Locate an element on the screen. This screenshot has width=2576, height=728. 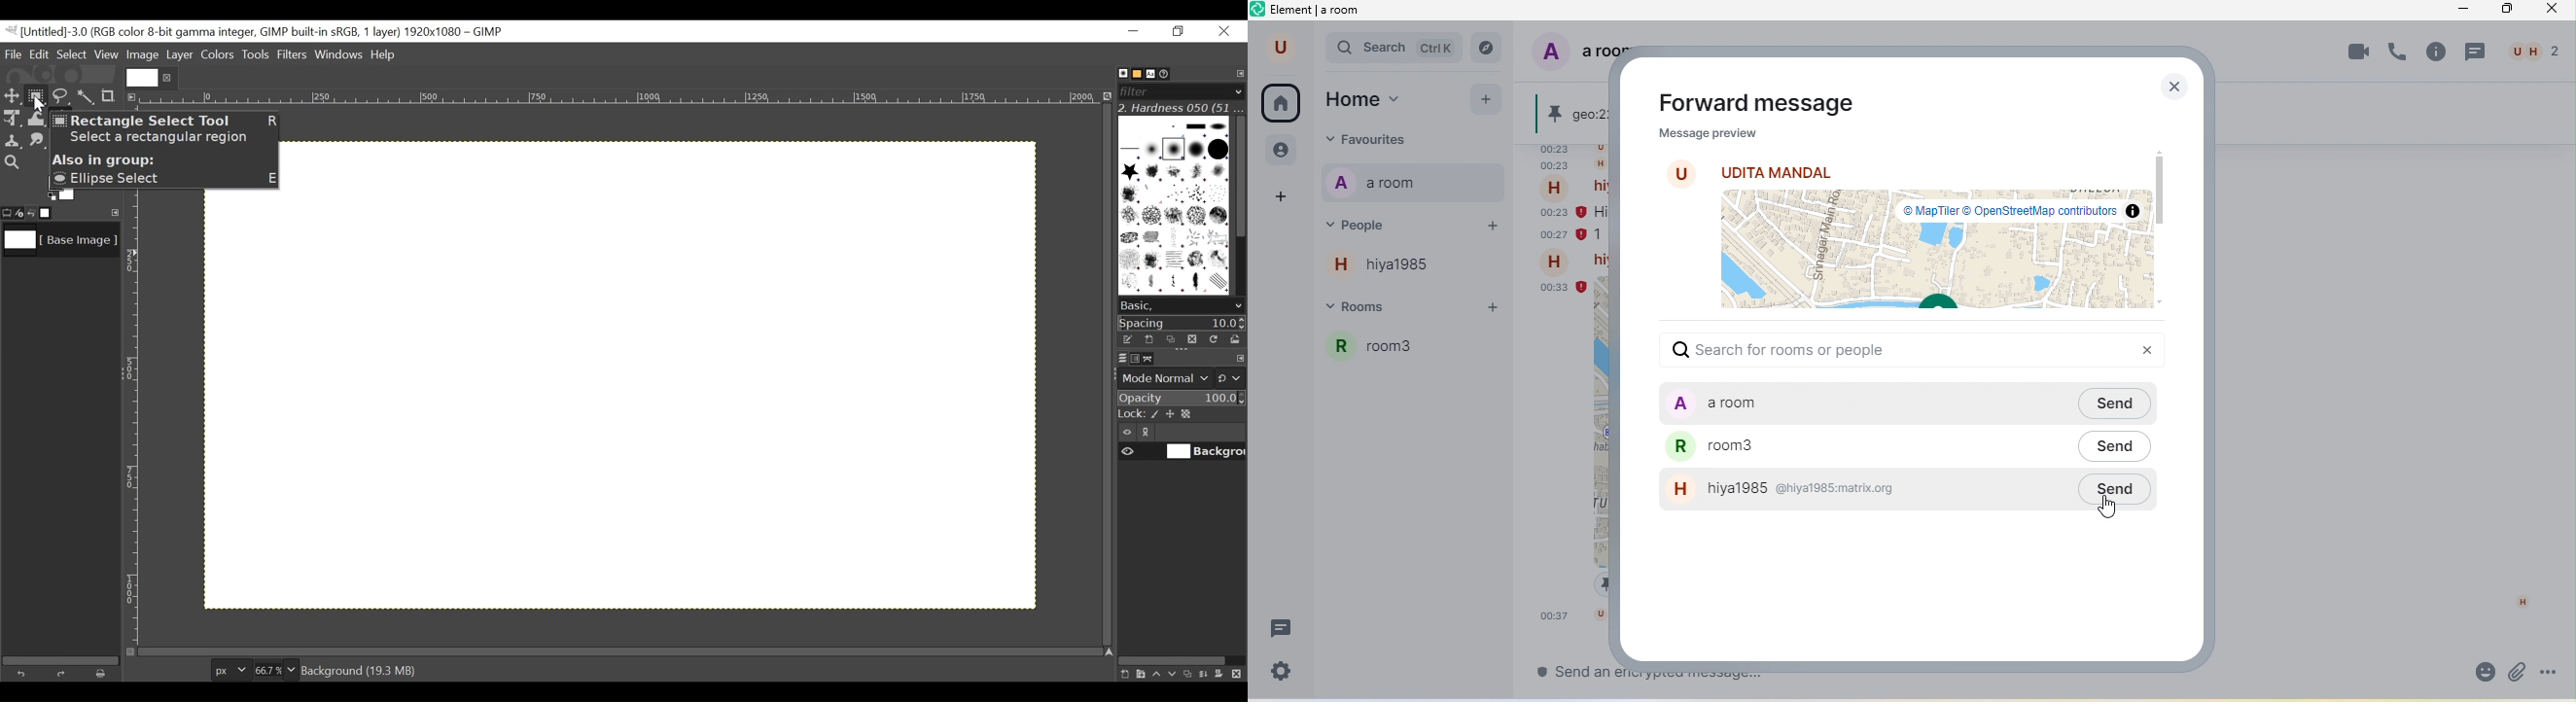
minimize is located at coordinates (2465, 12).